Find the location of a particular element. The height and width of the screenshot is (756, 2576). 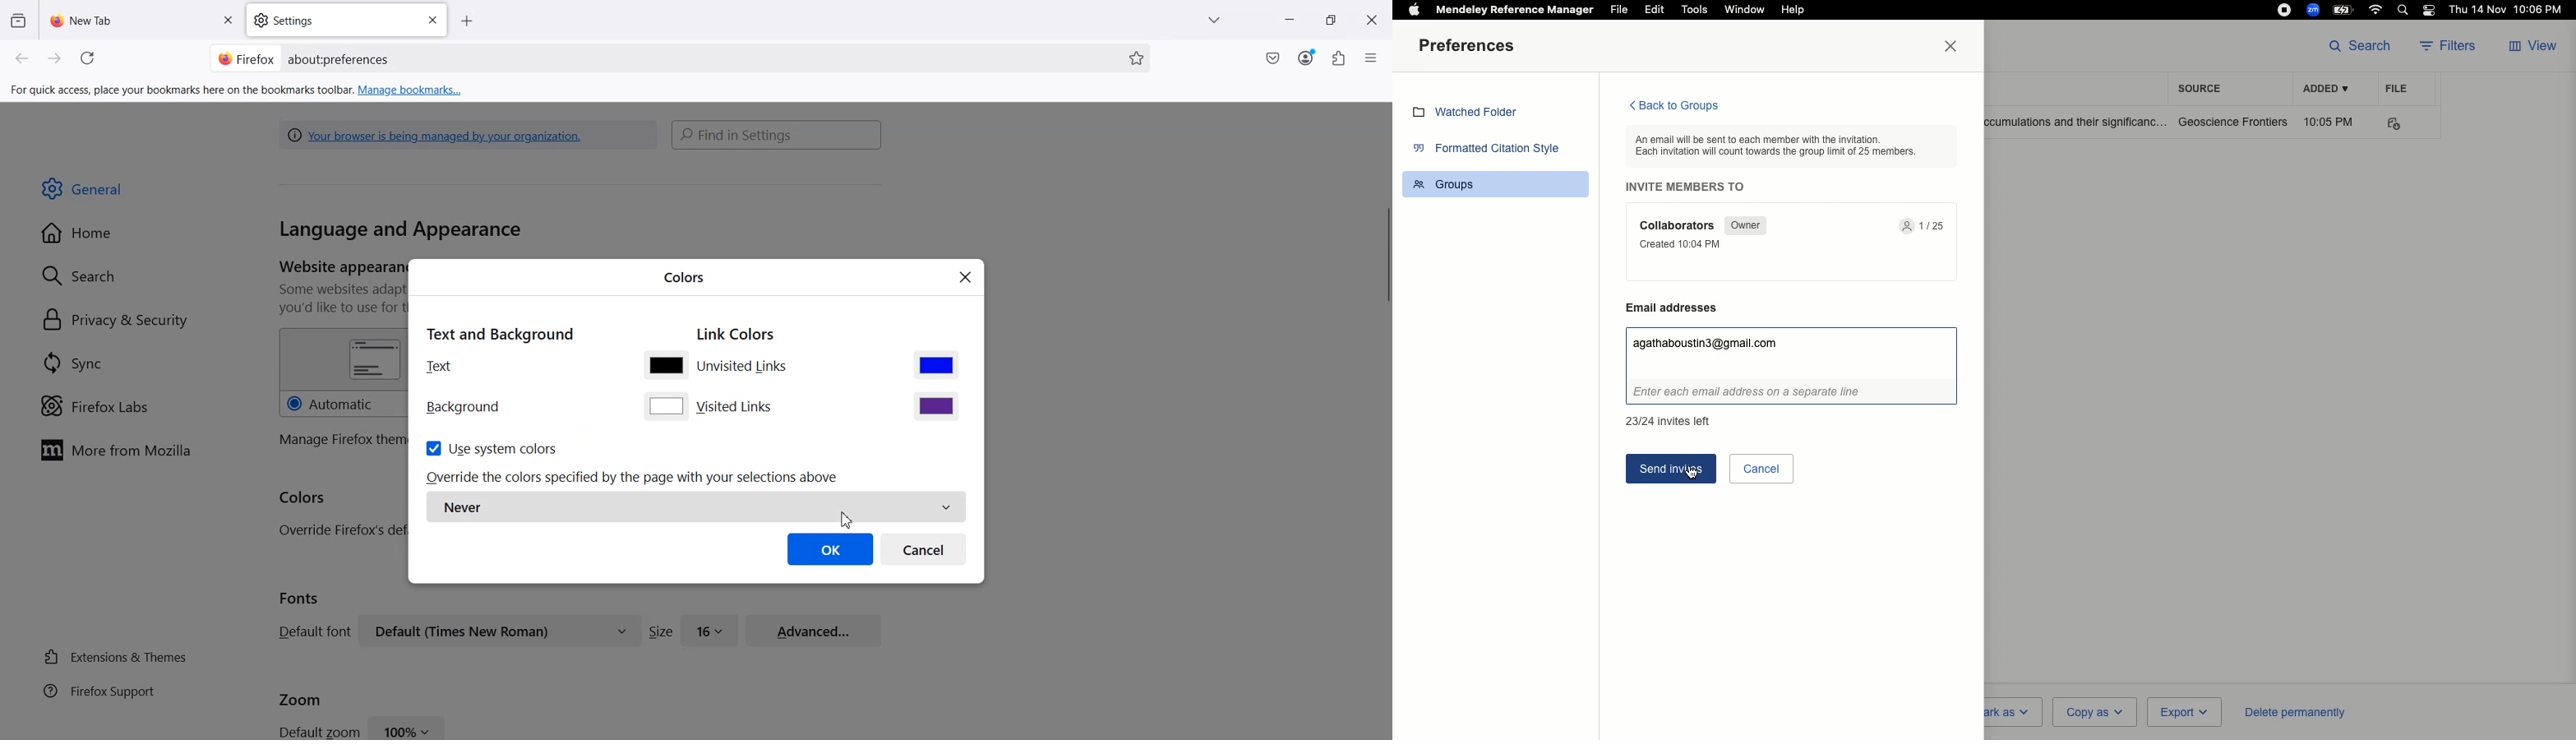

Setting Tab is located at coordinates (348, 20).